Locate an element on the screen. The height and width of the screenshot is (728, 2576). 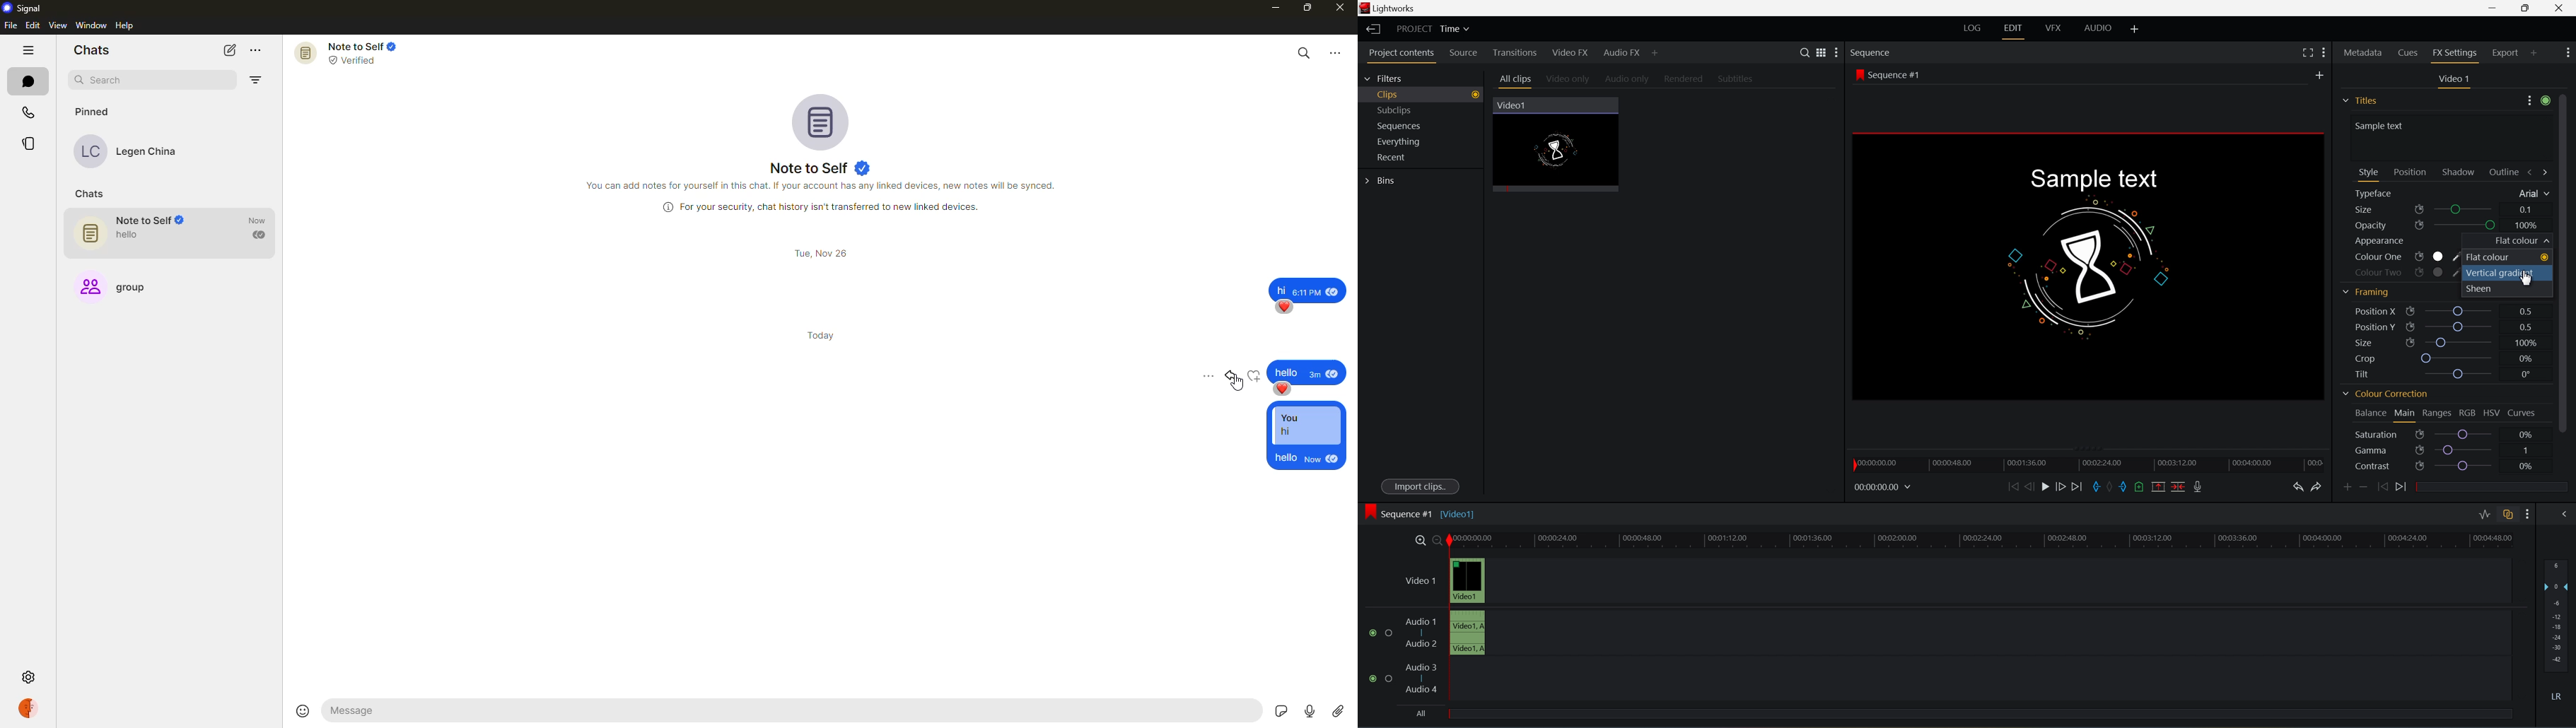
View is located at coordinates (1818, 51).